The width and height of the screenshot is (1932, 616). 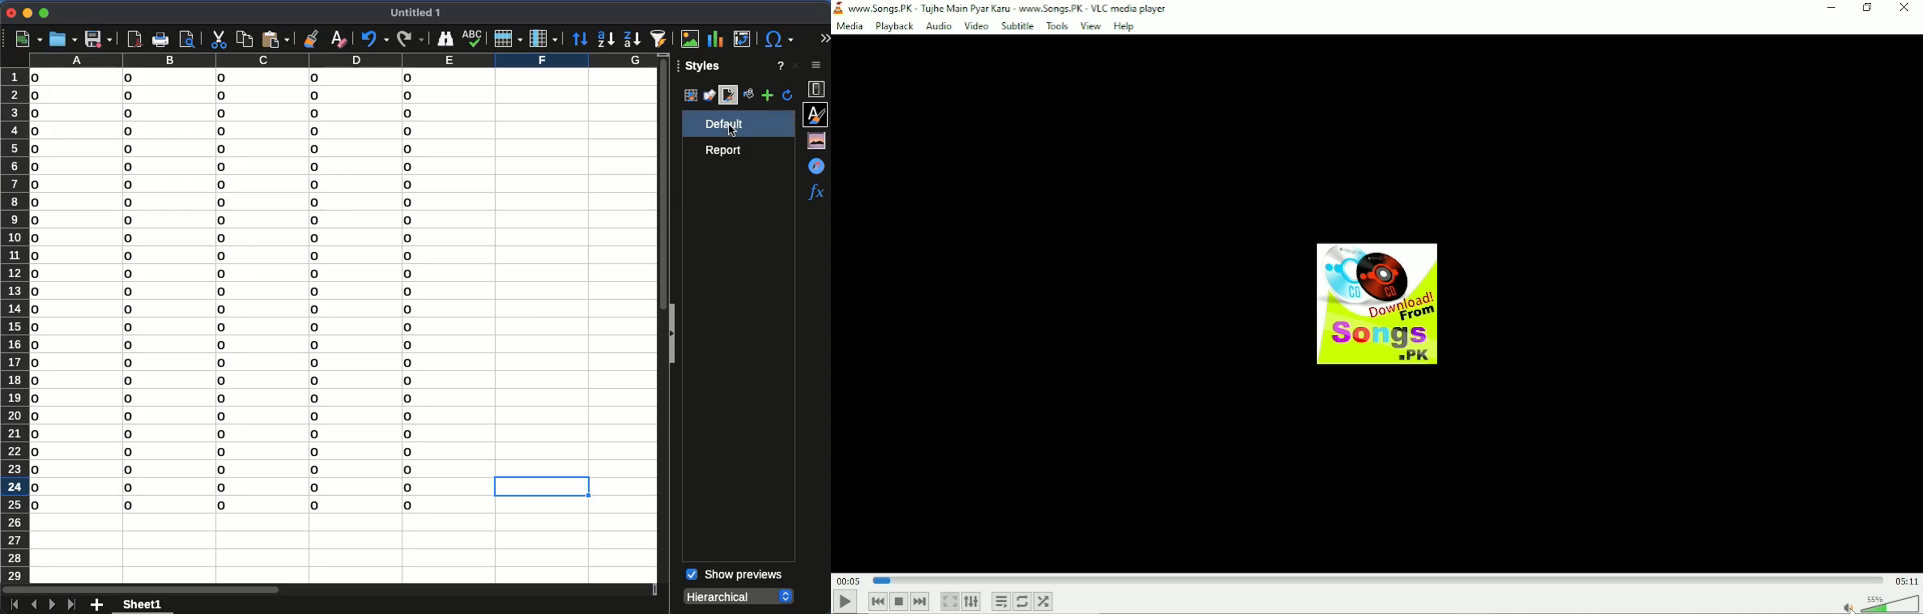 I want to click on navigator, so click(x=816, y=165).